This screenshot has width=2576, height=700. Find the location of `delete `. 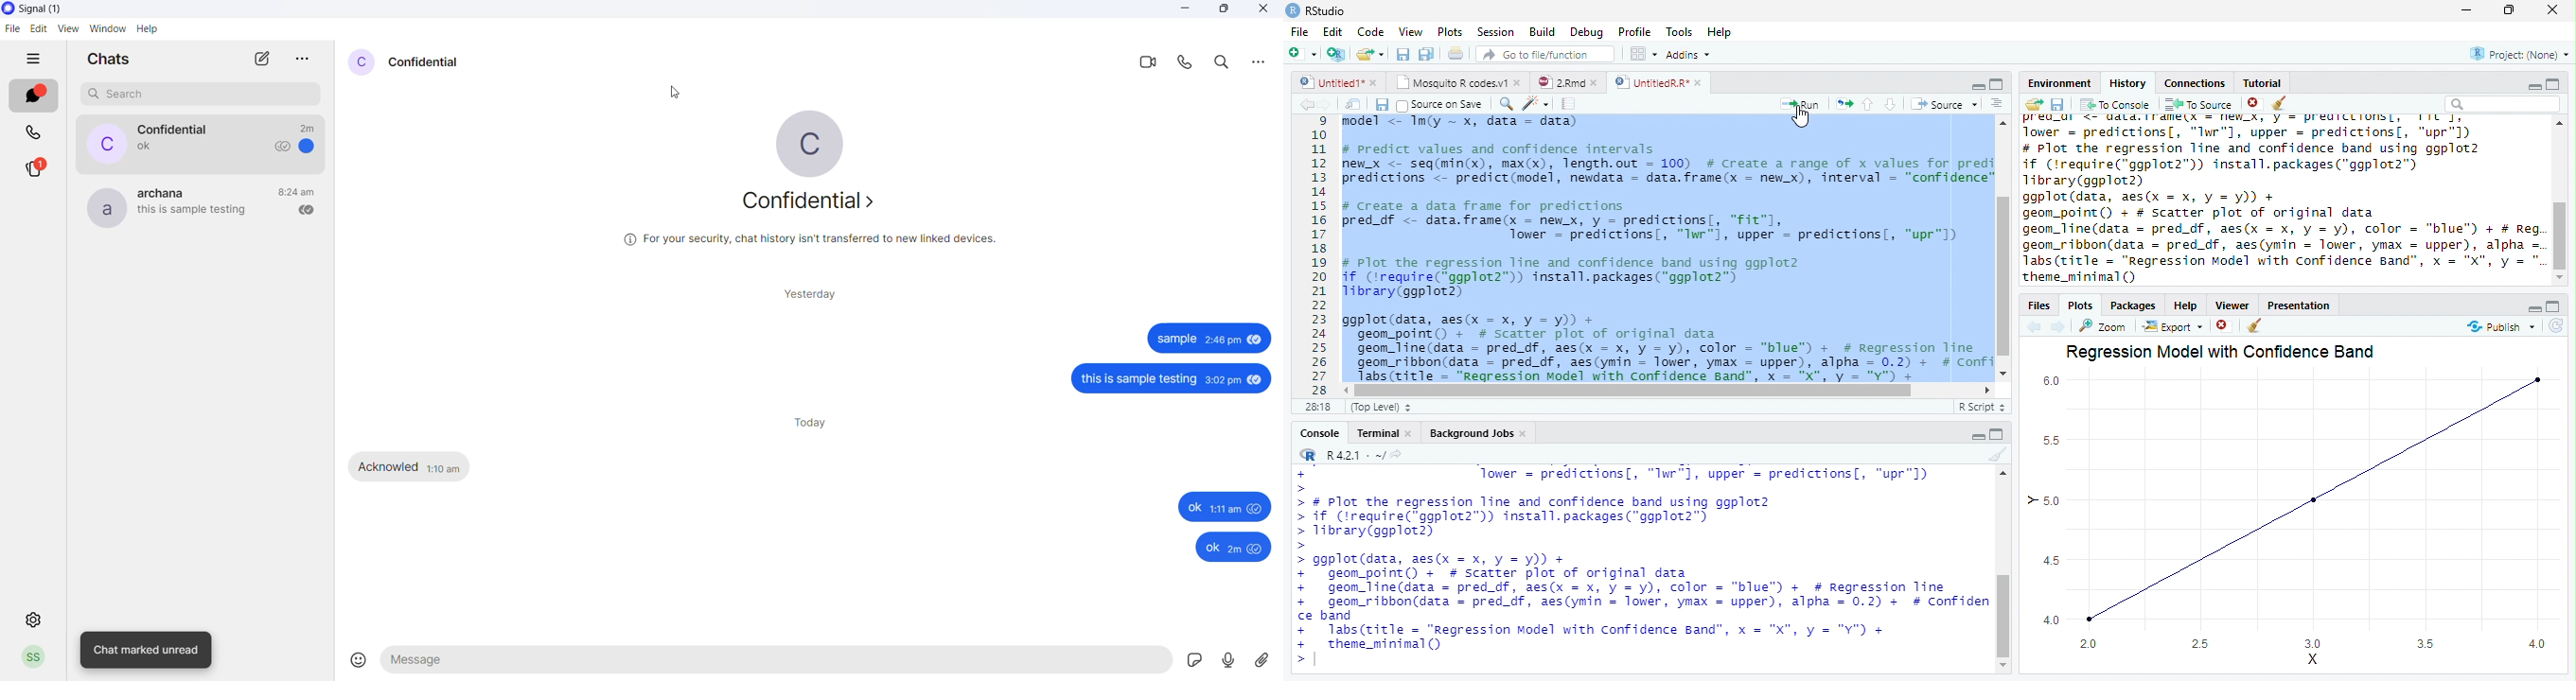

delete  is located at coordinates (2252, 102).